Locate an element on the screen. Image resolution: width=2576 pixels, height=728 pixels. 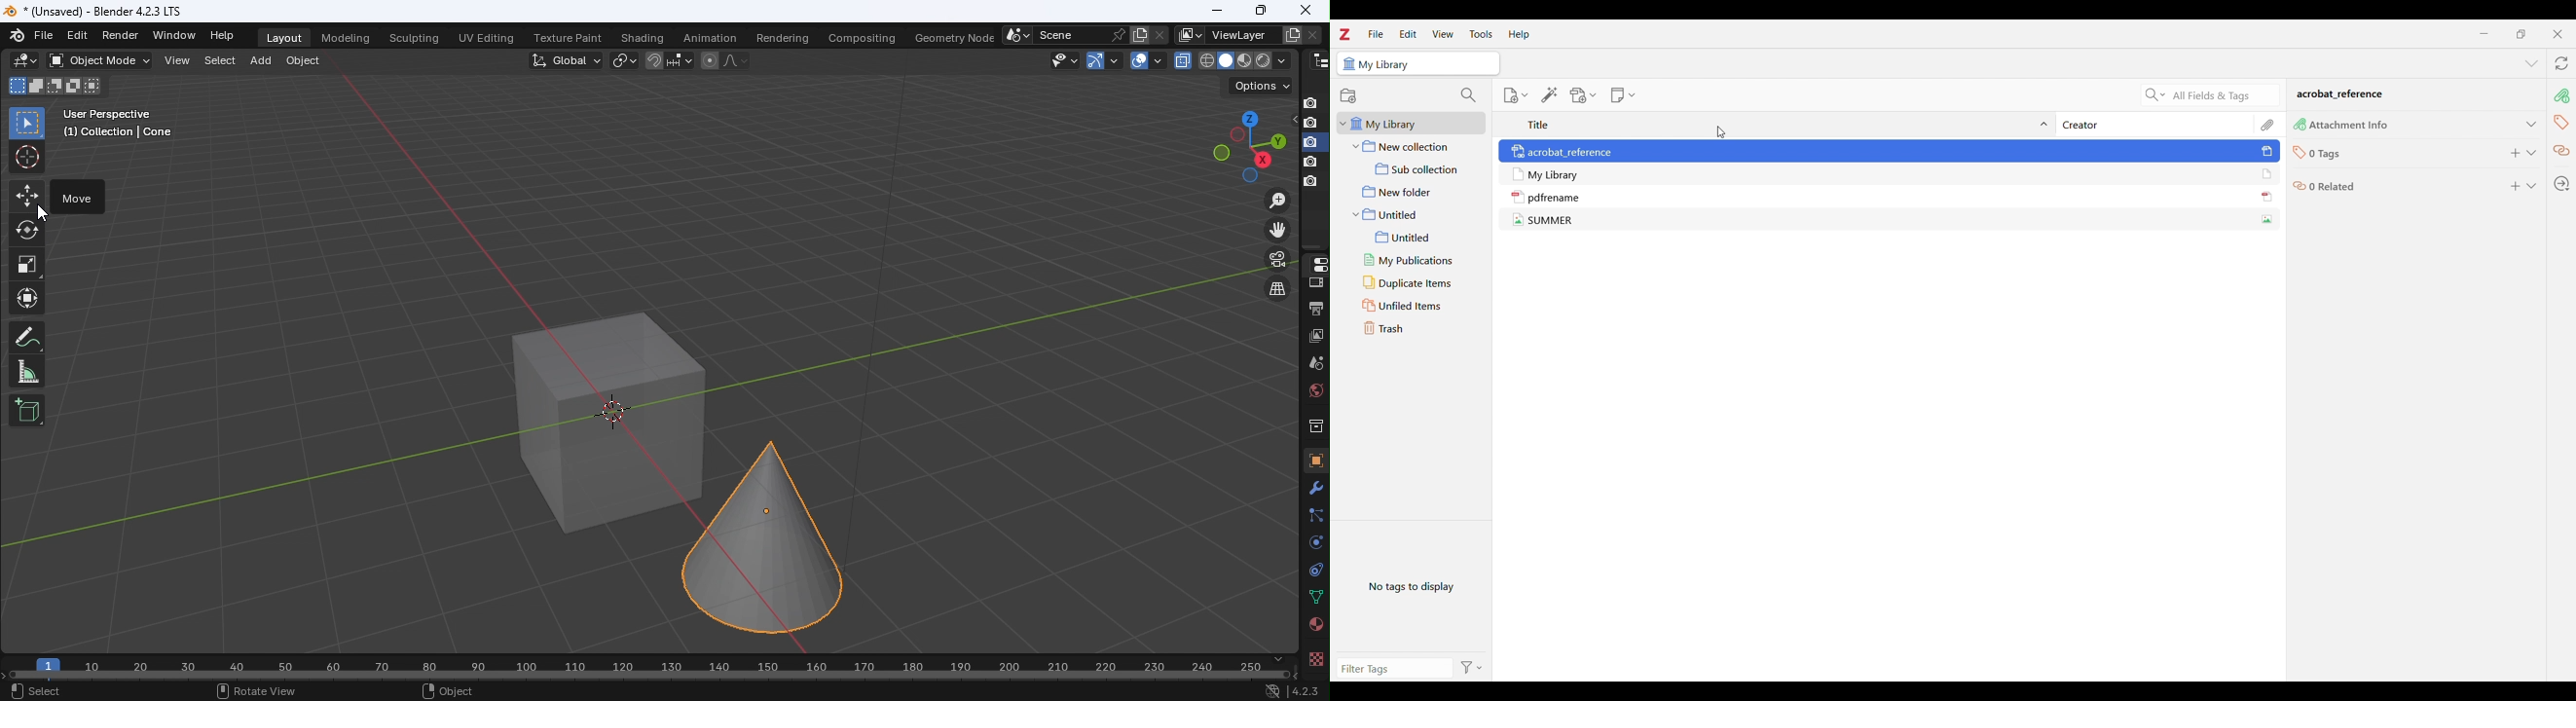
Tags is located at coordinates (2561, 122).